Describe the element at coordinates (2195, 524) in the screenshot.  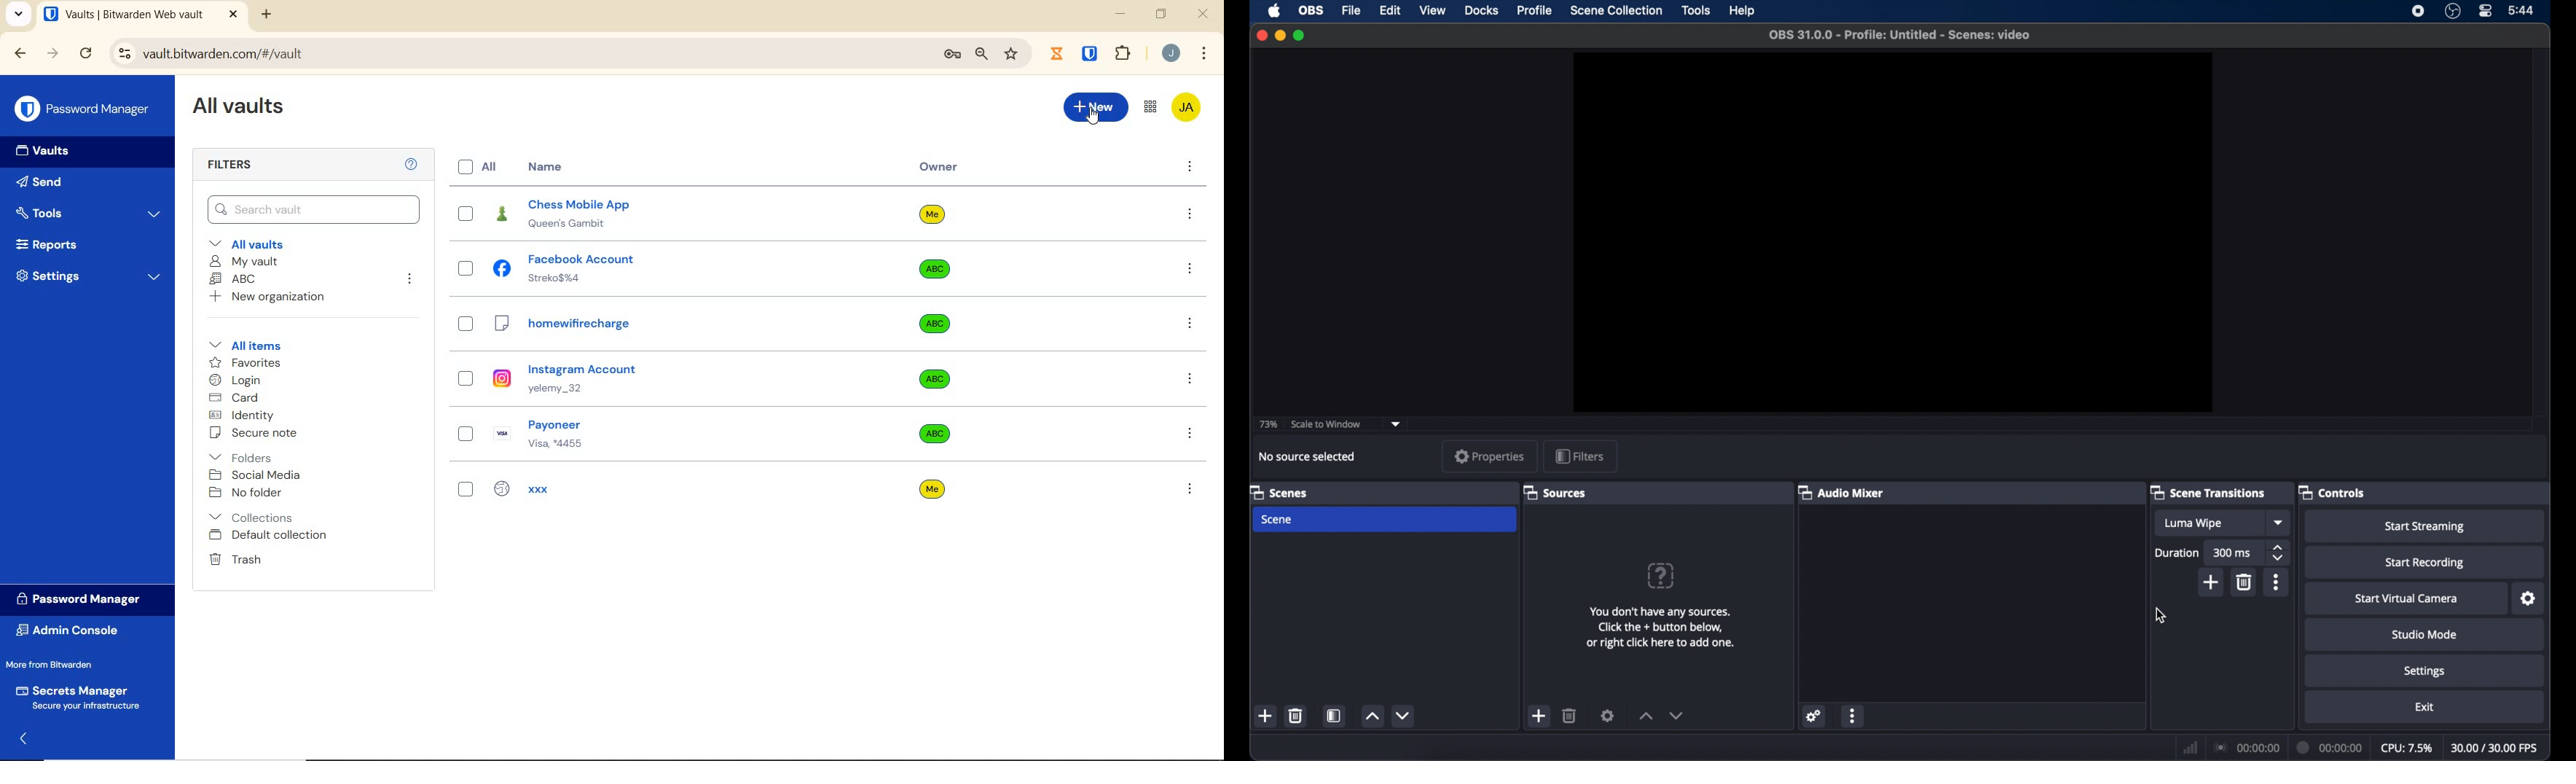
I see `luma wipe` at that location.